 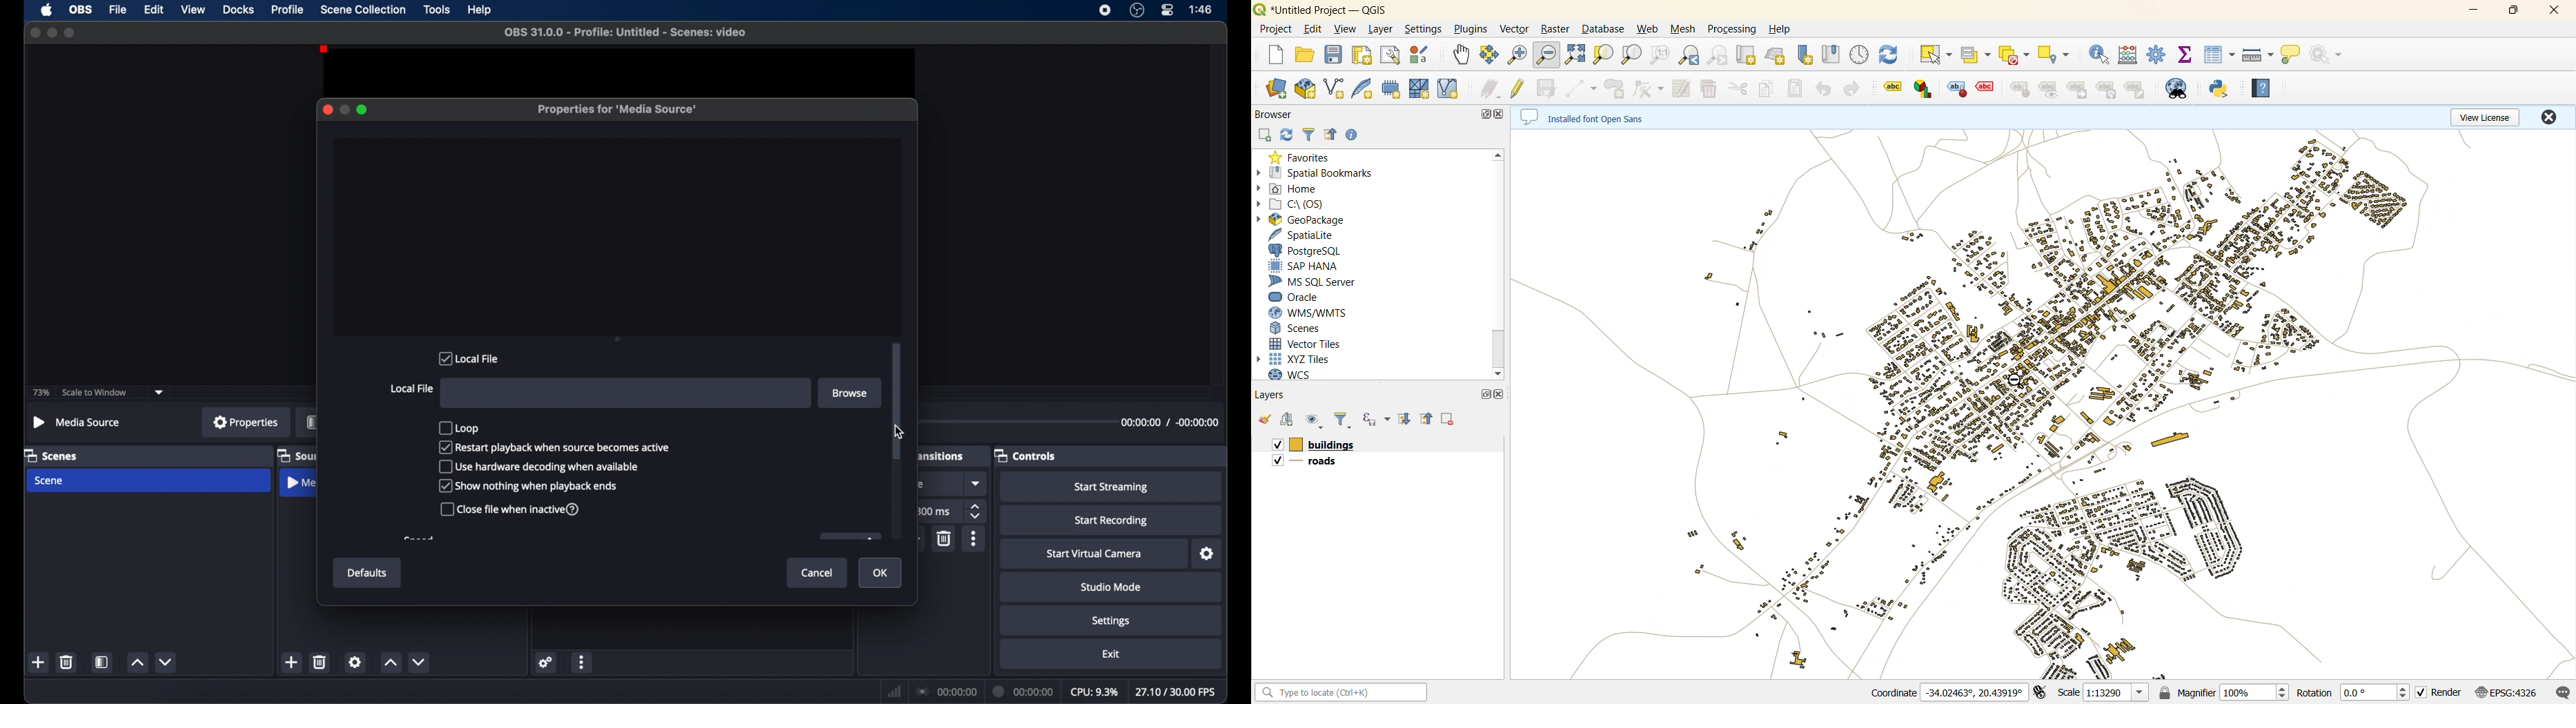 I want to click on filter by expression, so click(x=1369, y=420).